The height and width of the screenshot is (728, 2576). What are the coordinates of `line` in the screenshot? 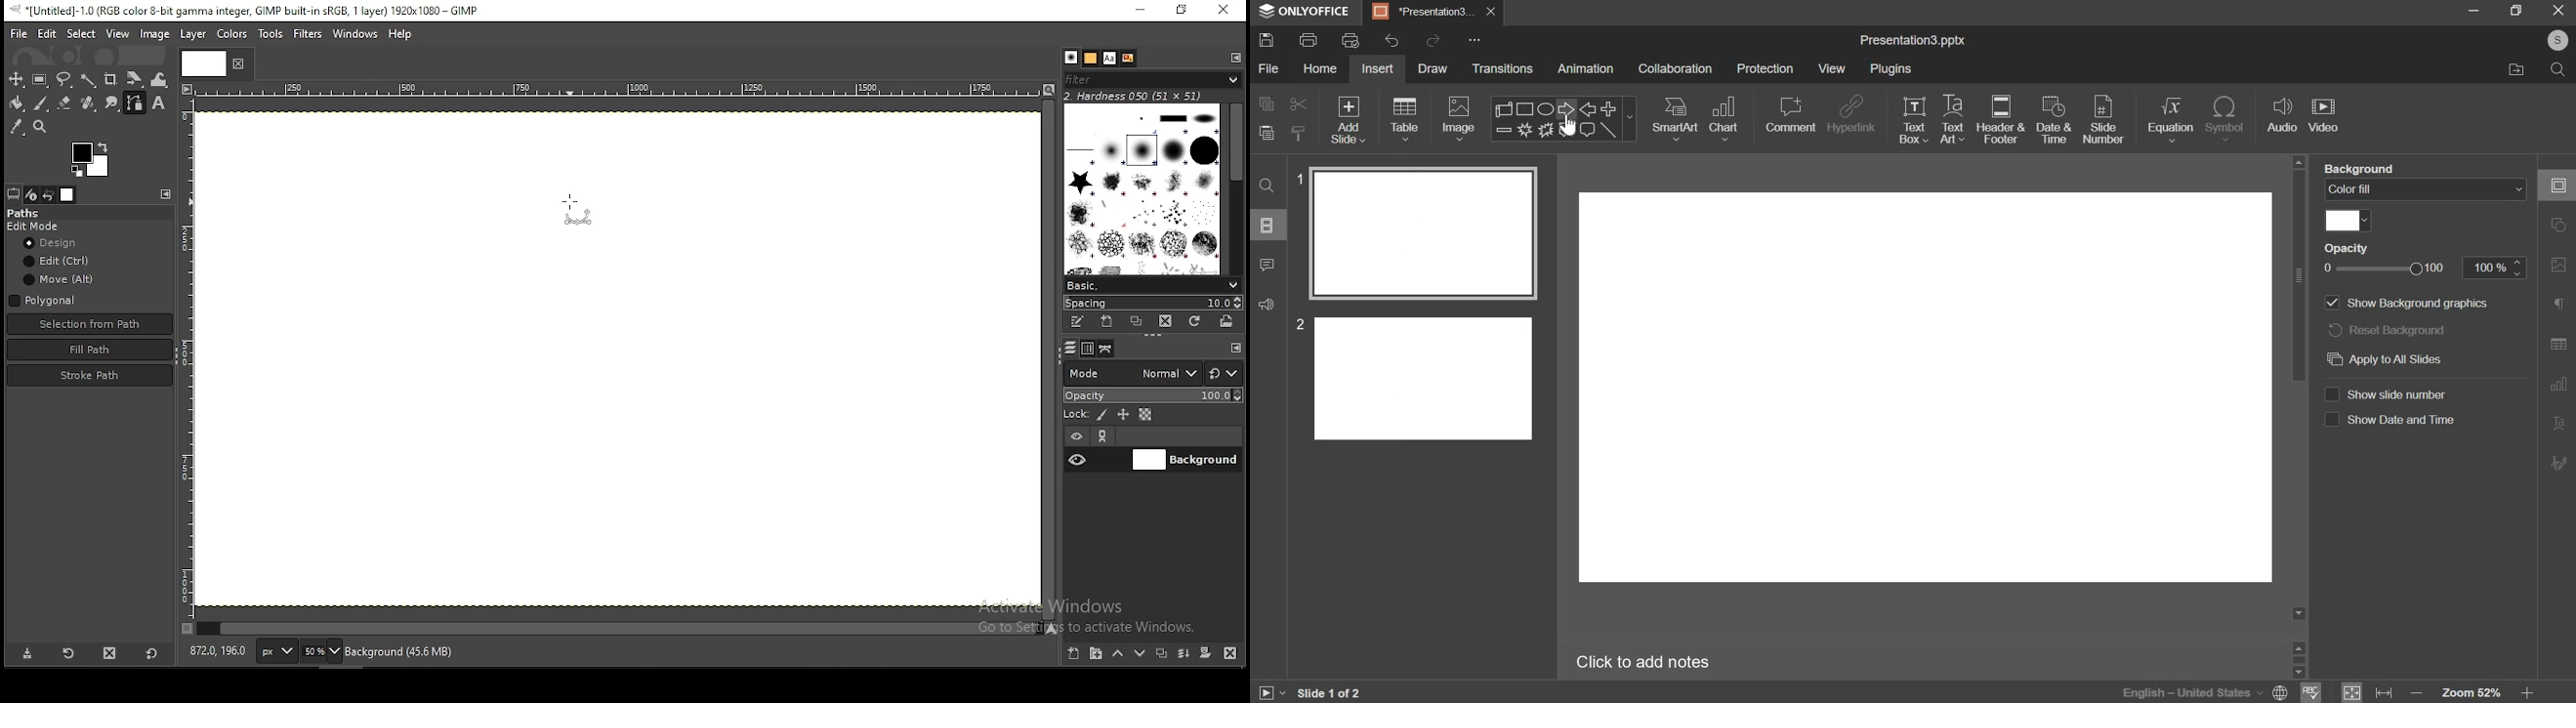 It's located at (1609, 130).